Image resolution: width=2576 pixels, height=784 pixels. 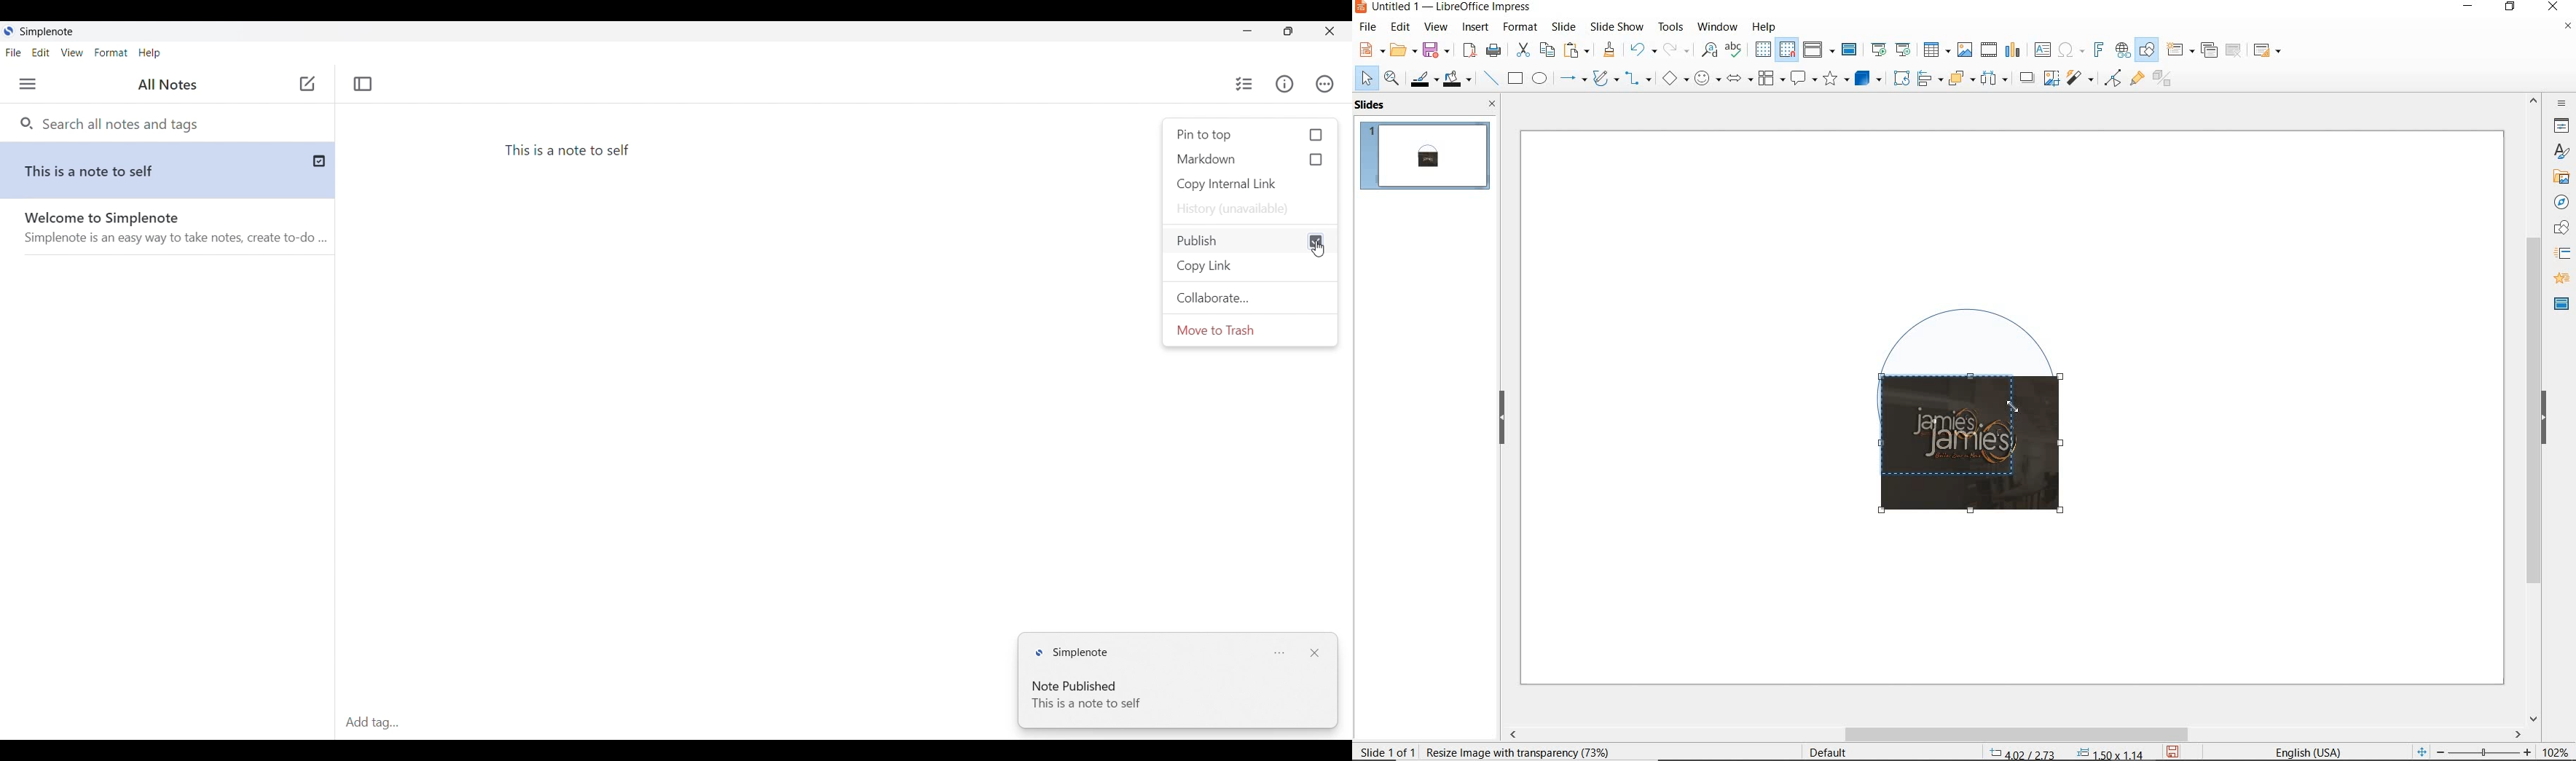 What do you see at coordinates (2051, 77) in the screenshot?
I see `crop image` at bounding box center [2051, 77].